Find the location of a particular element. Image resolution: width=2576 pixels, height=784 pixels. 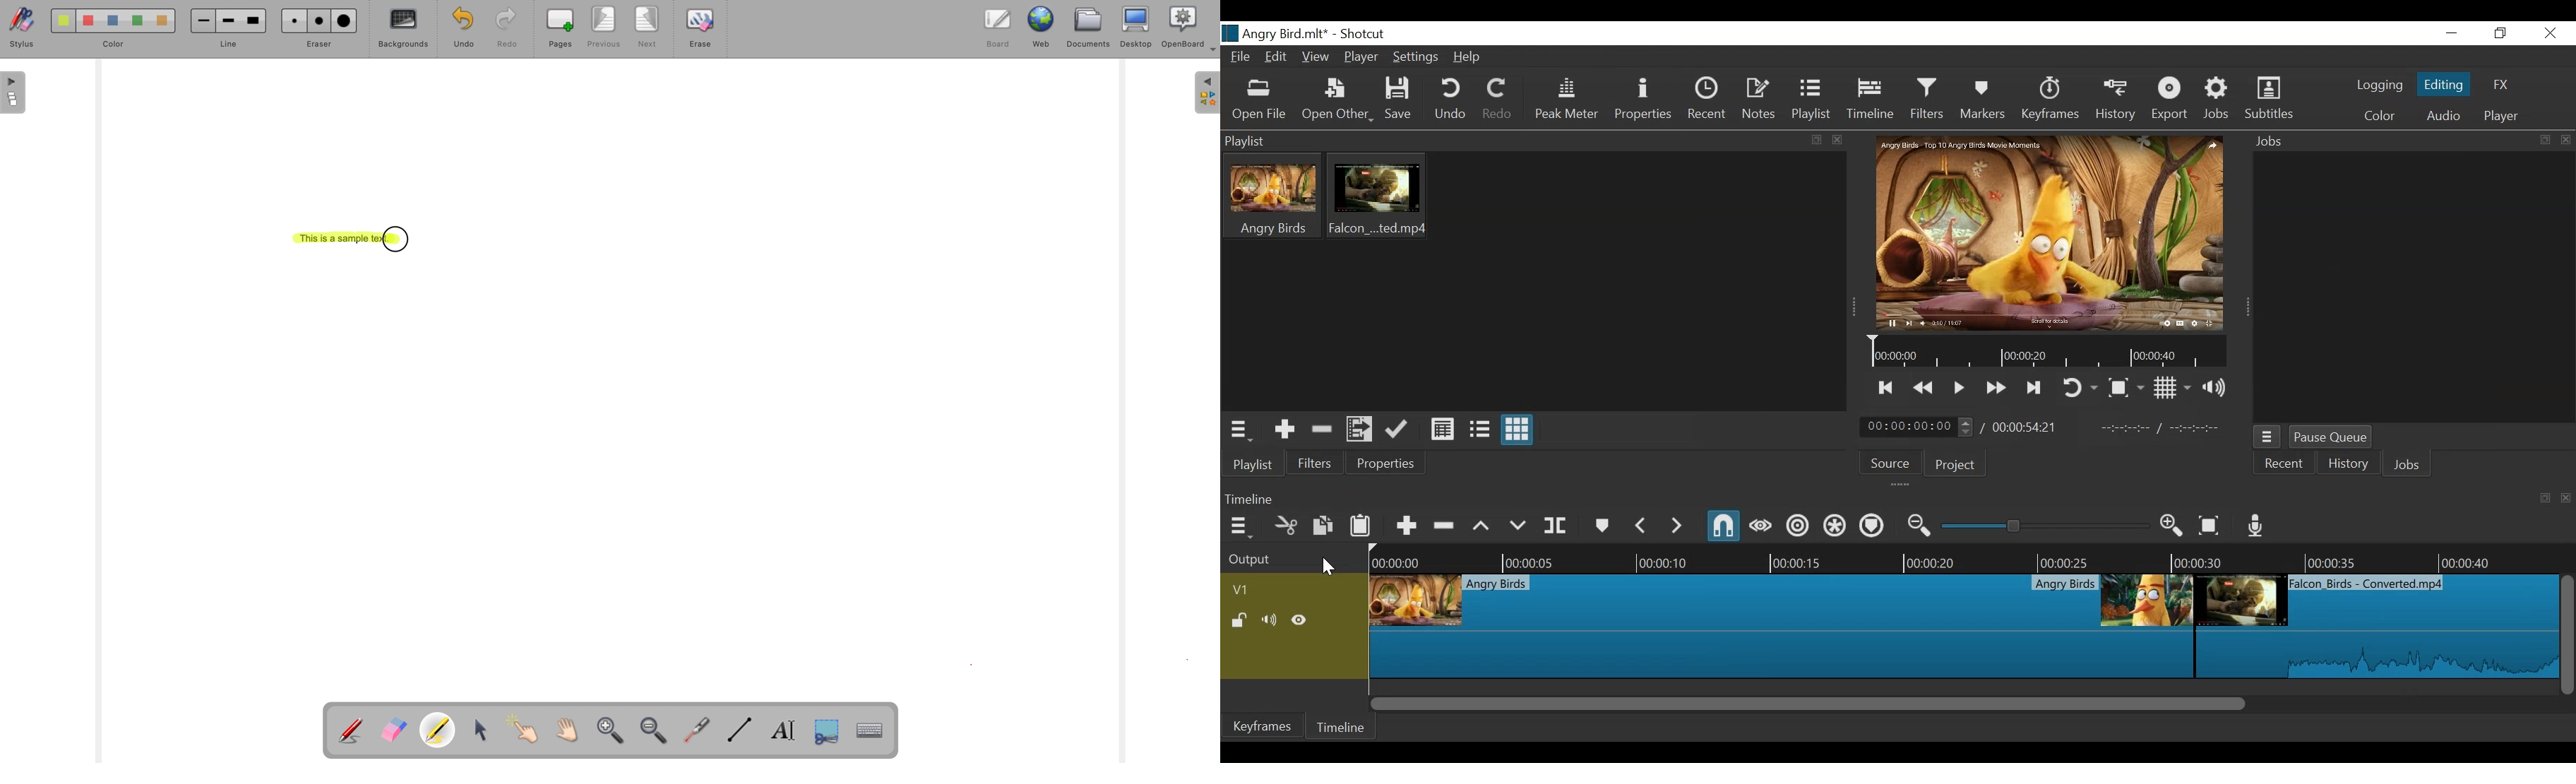

Color 5 is located at coordinates (162, 21).